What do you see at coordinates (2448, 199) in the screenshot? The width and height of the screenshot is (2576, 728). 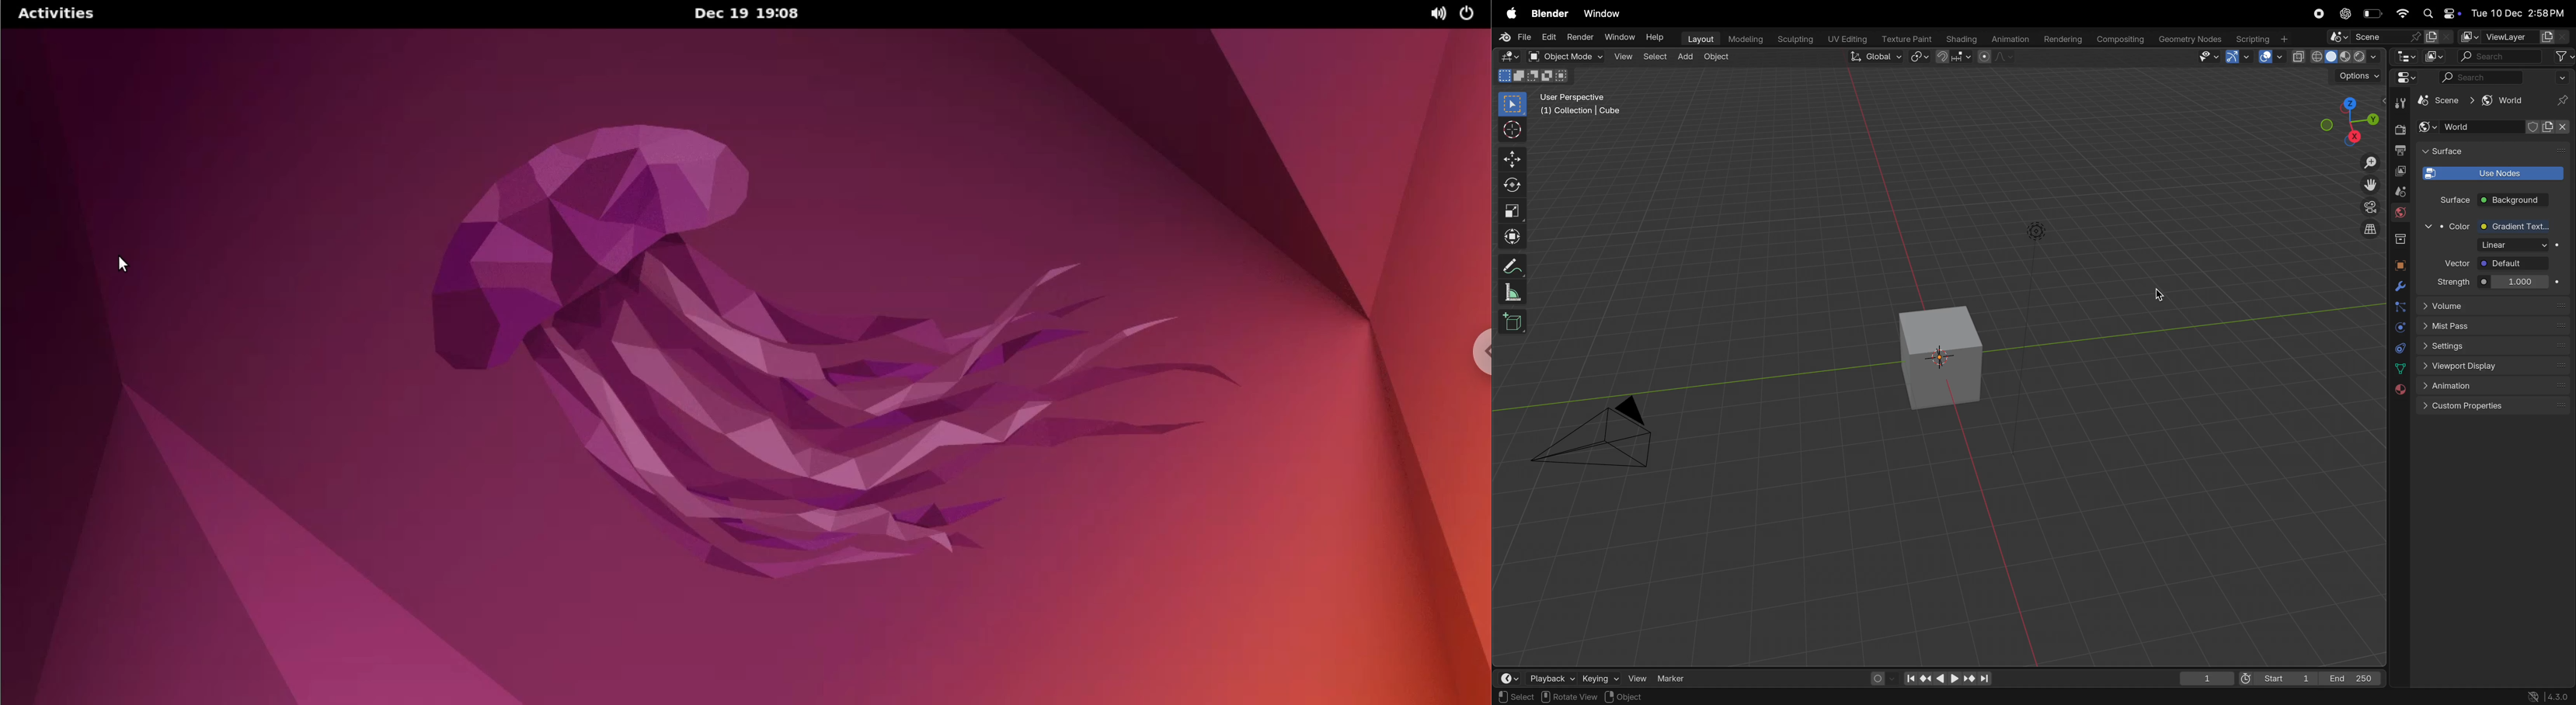 I see `Surface` at bounding box center [2448, 199].